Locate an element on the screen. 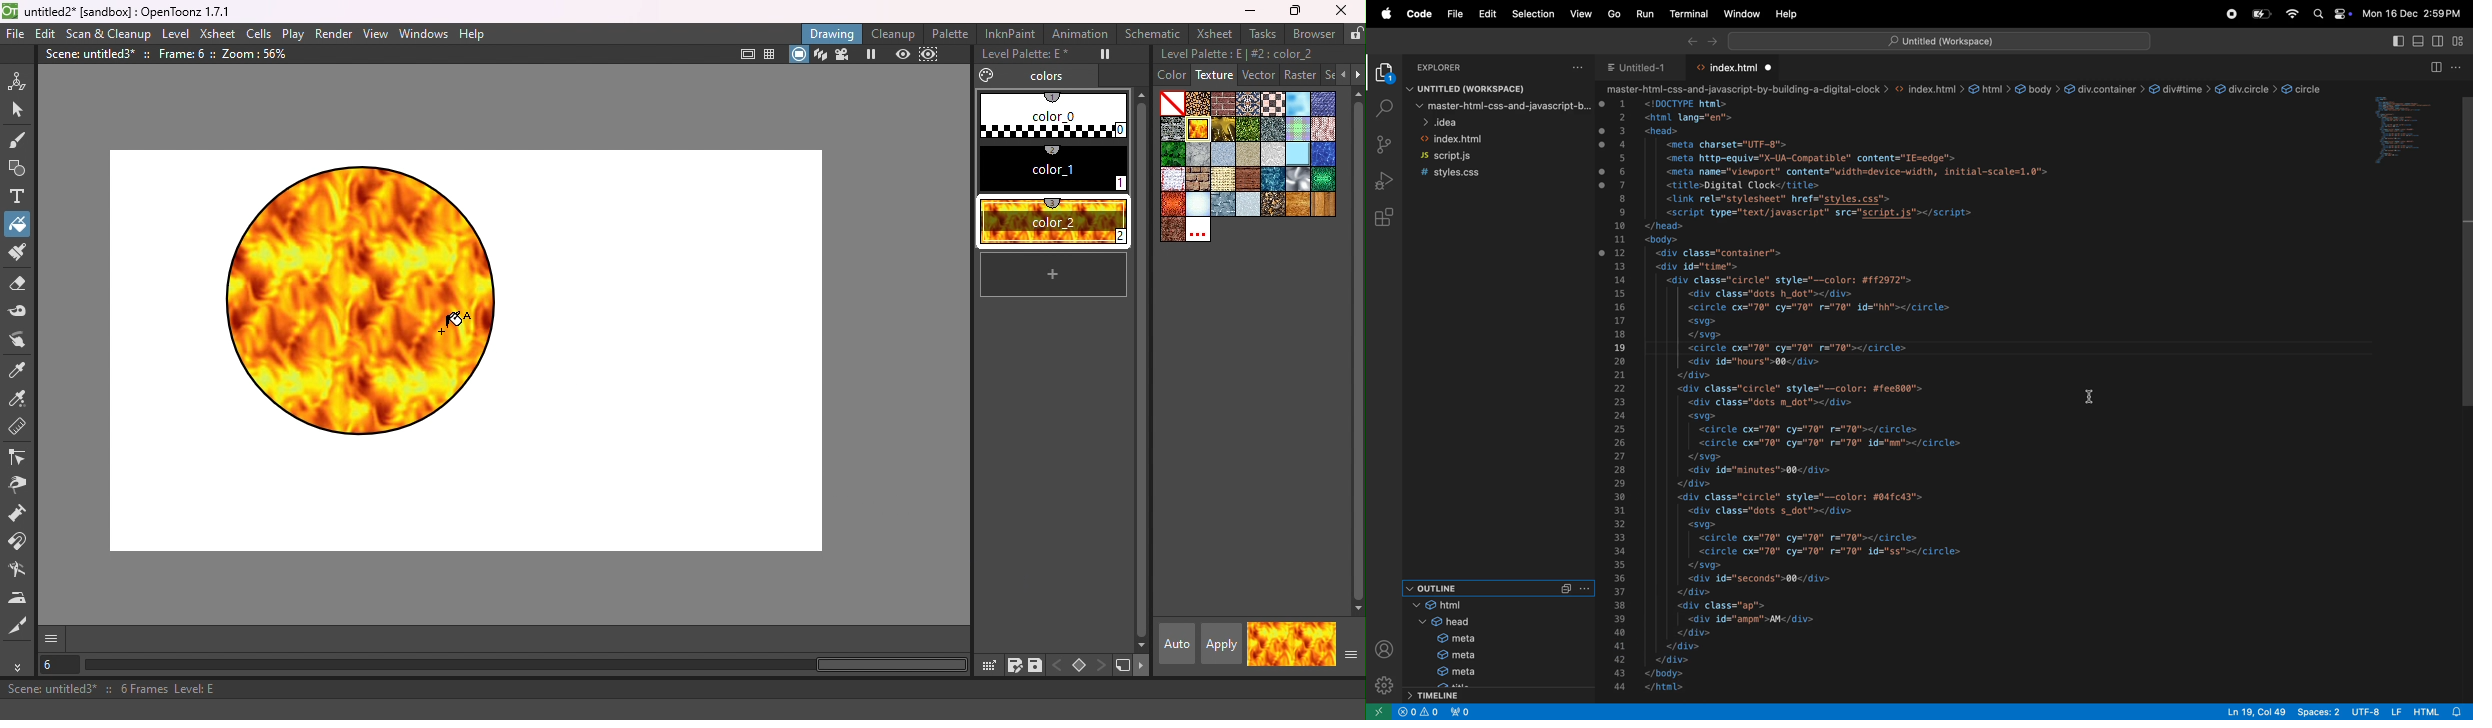  spaces 2 is located at coordinates (2319, 712).